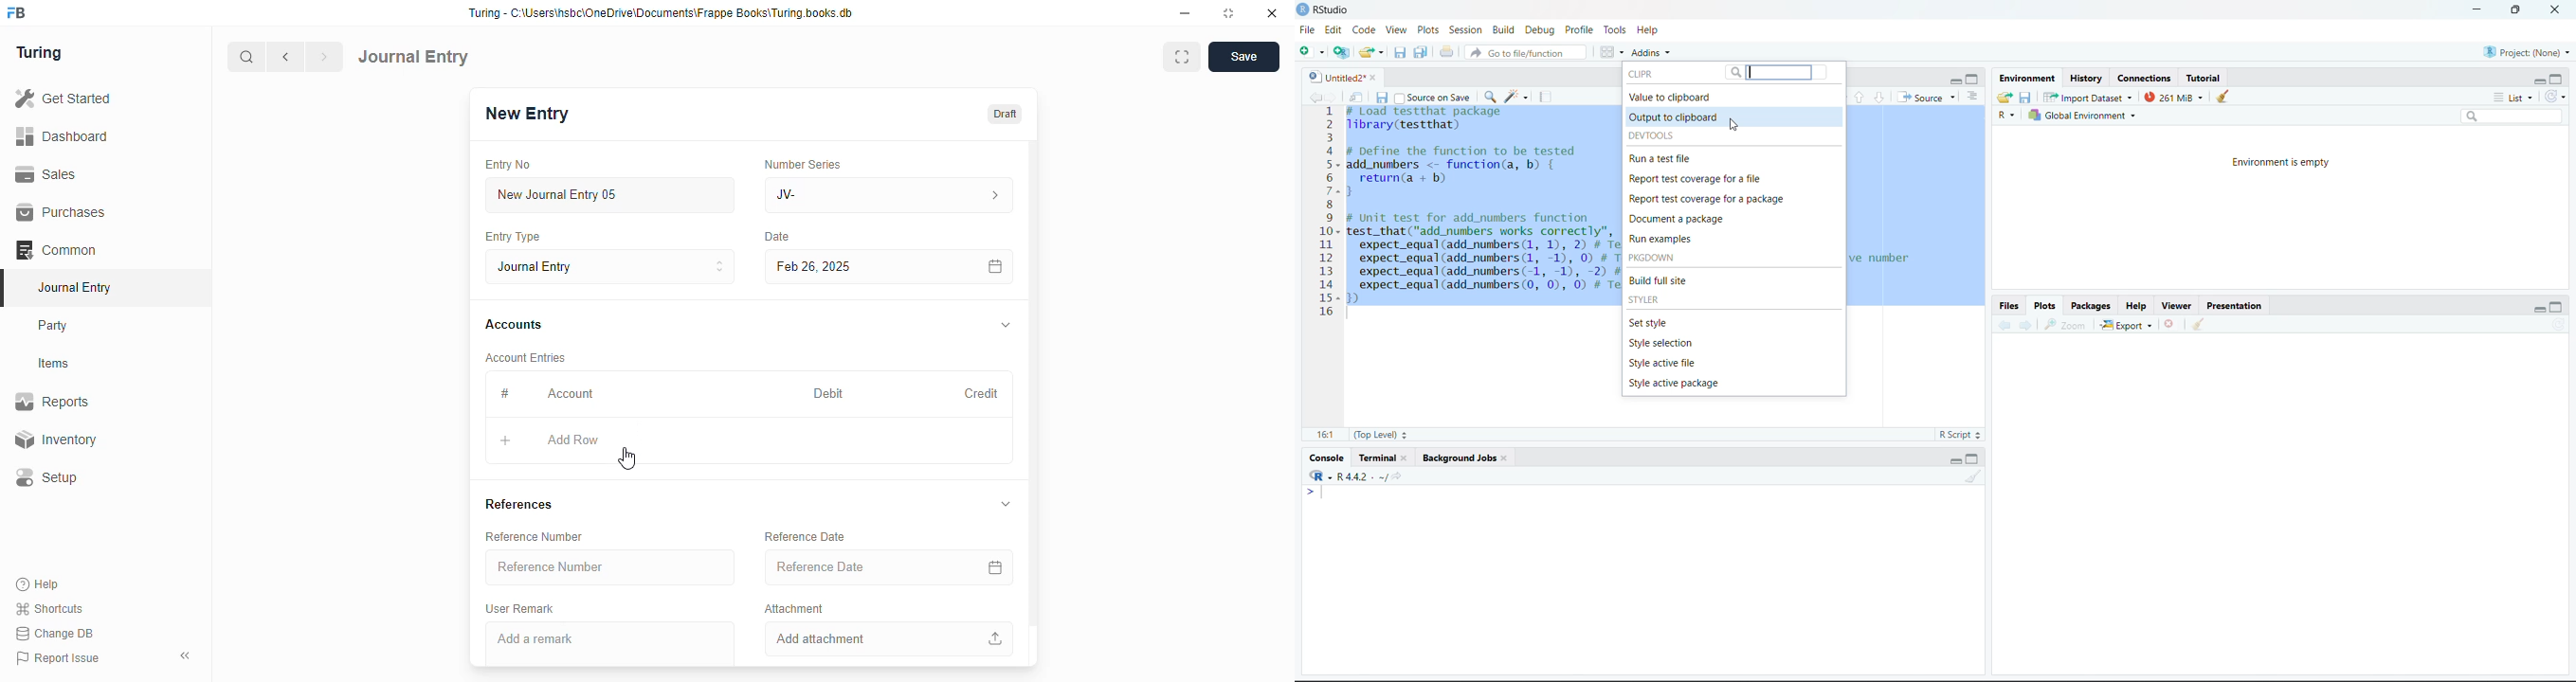  Describe the element at coordinates (2025, 324) in the screenshot. I see `Forward` at that location.